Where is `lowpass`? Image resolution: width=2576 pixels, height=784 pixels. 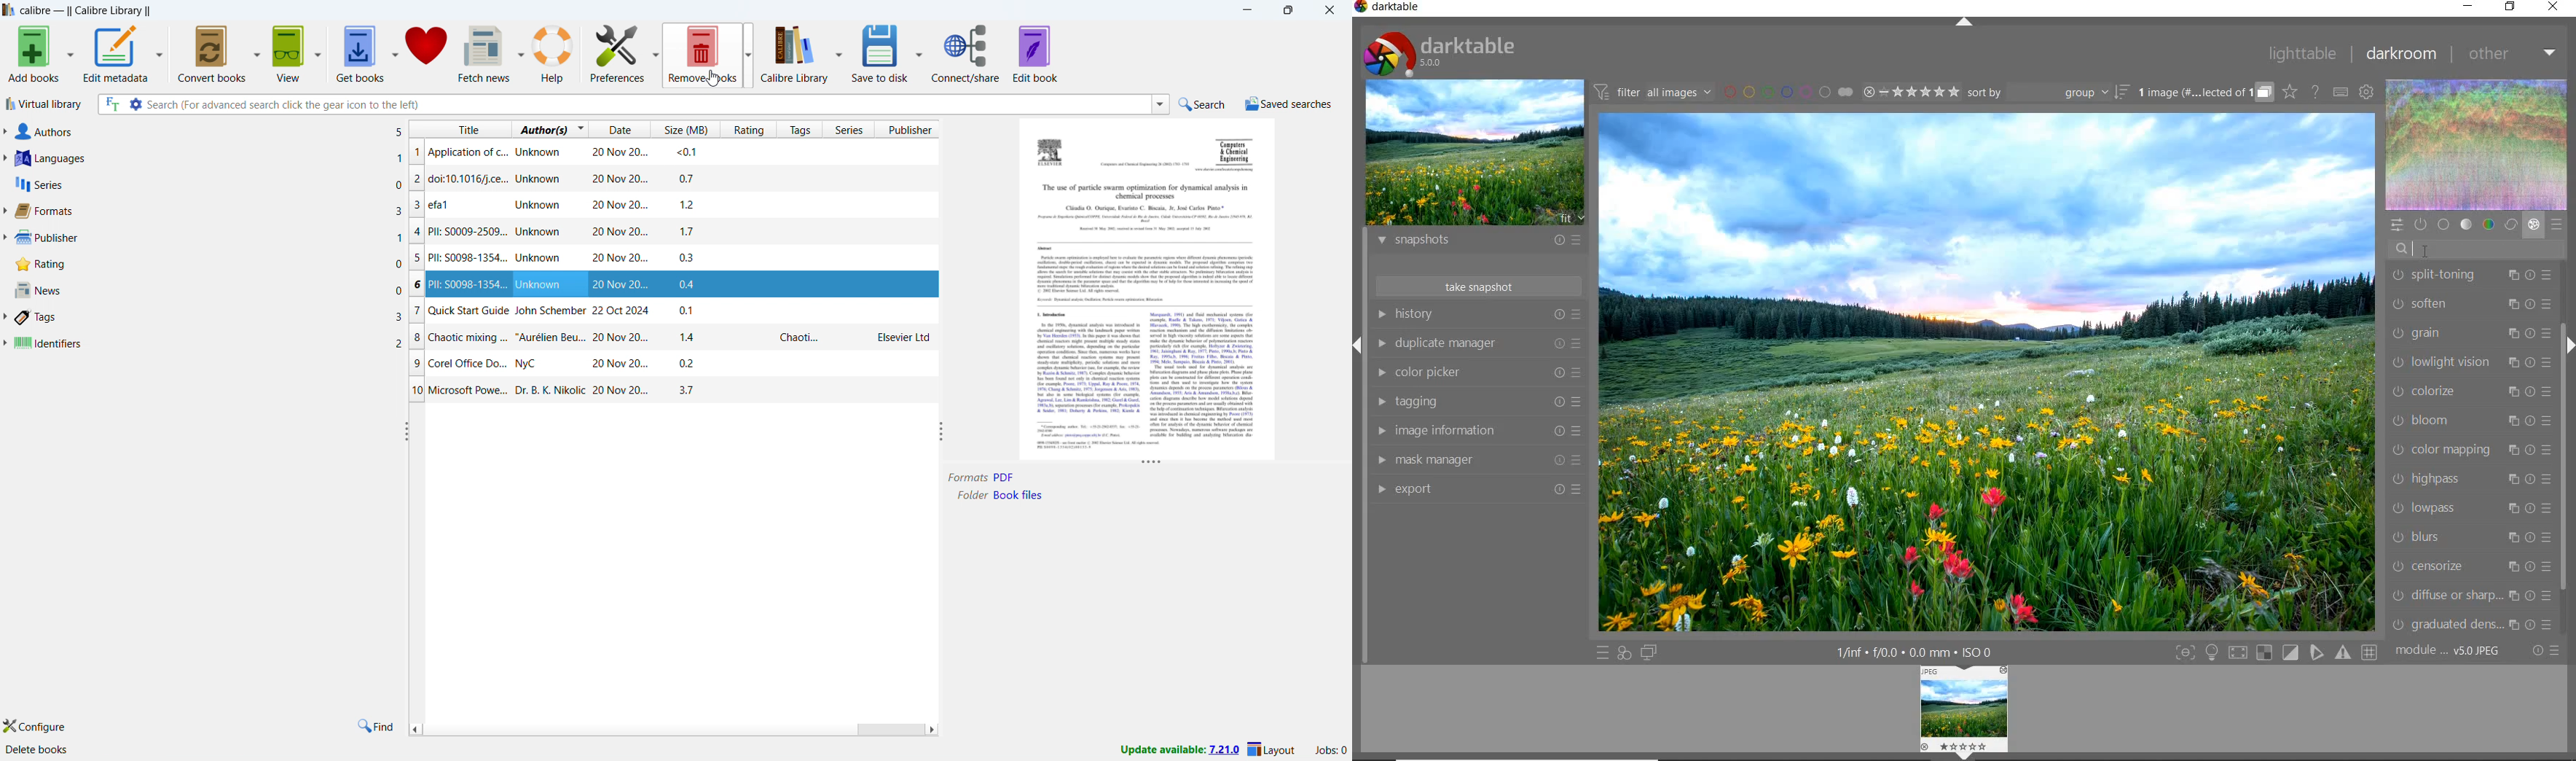
lowpass is located at coordinates (2469, 510).